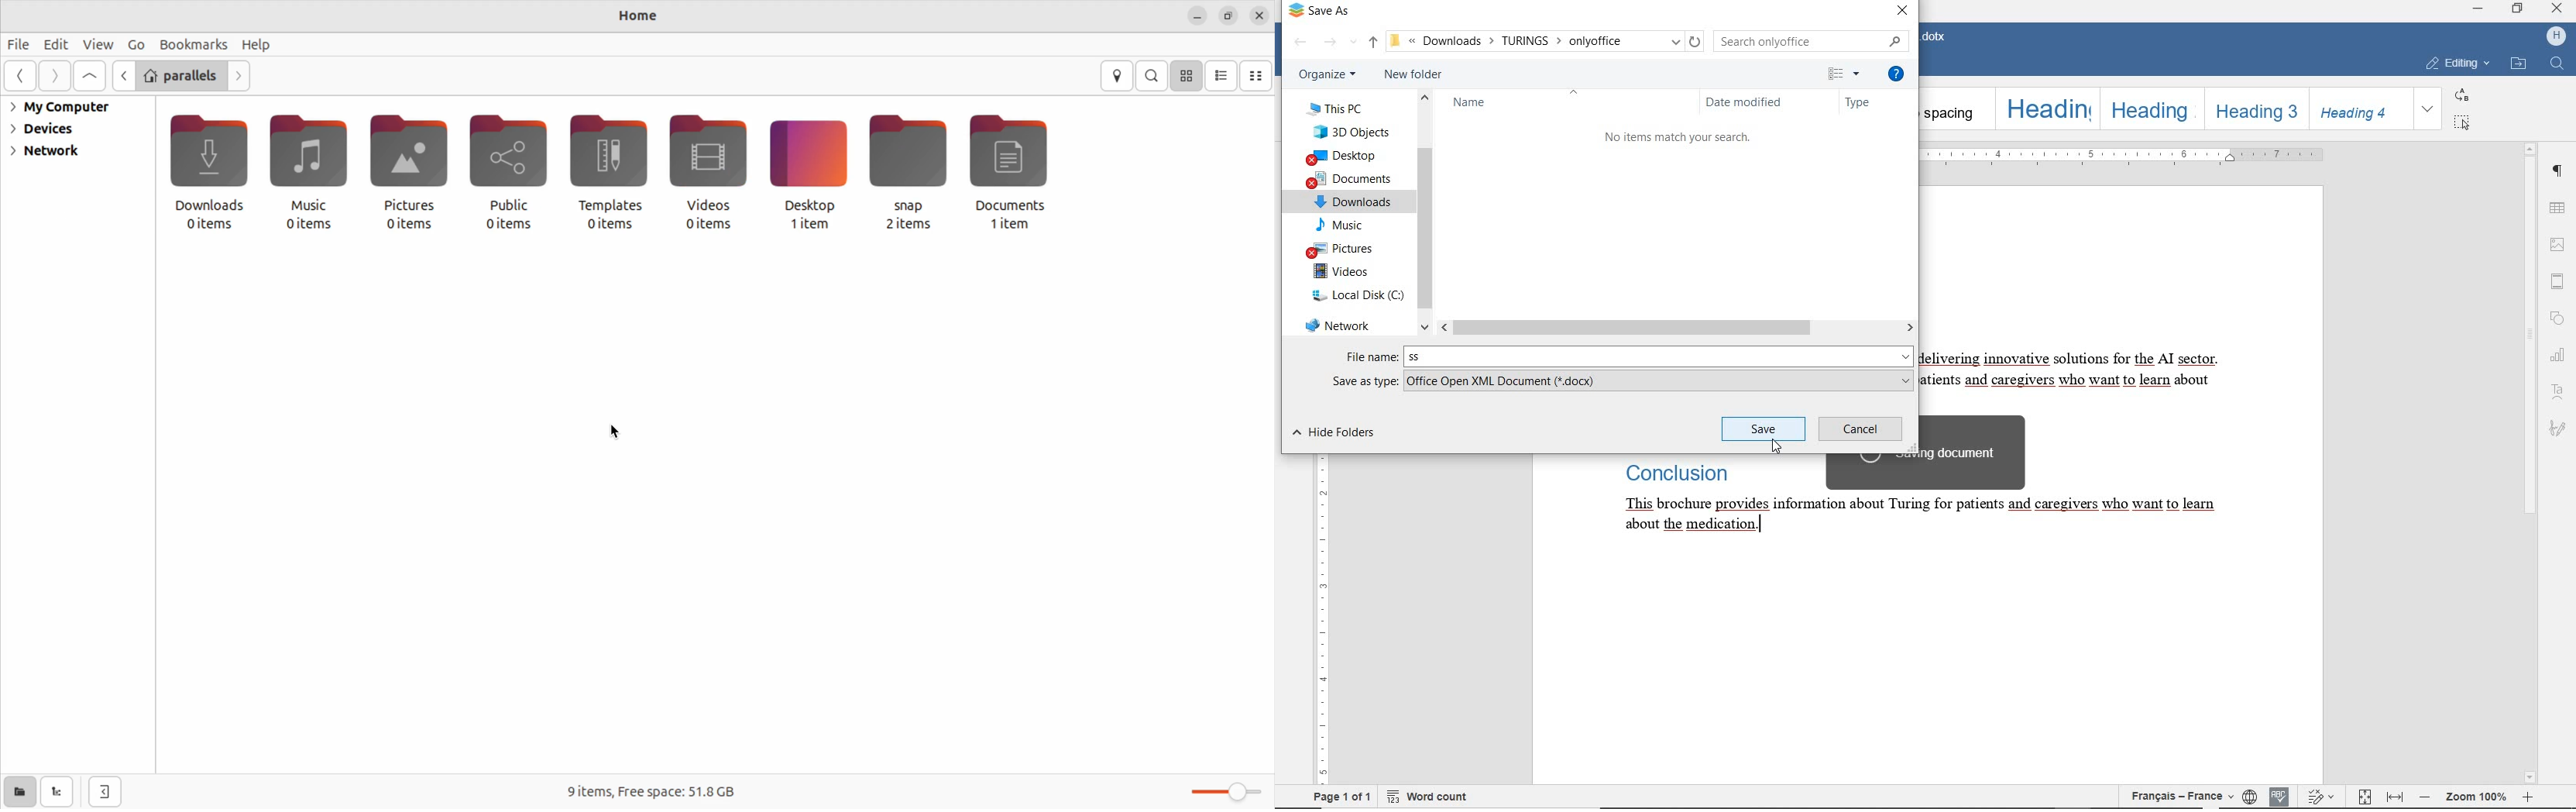 The width and height of the screenshot is (2576, 812). Describe the element at coordinates (2559, 172) in the screenshot. I see `PARAGRAPH SETTINGS` at that location.